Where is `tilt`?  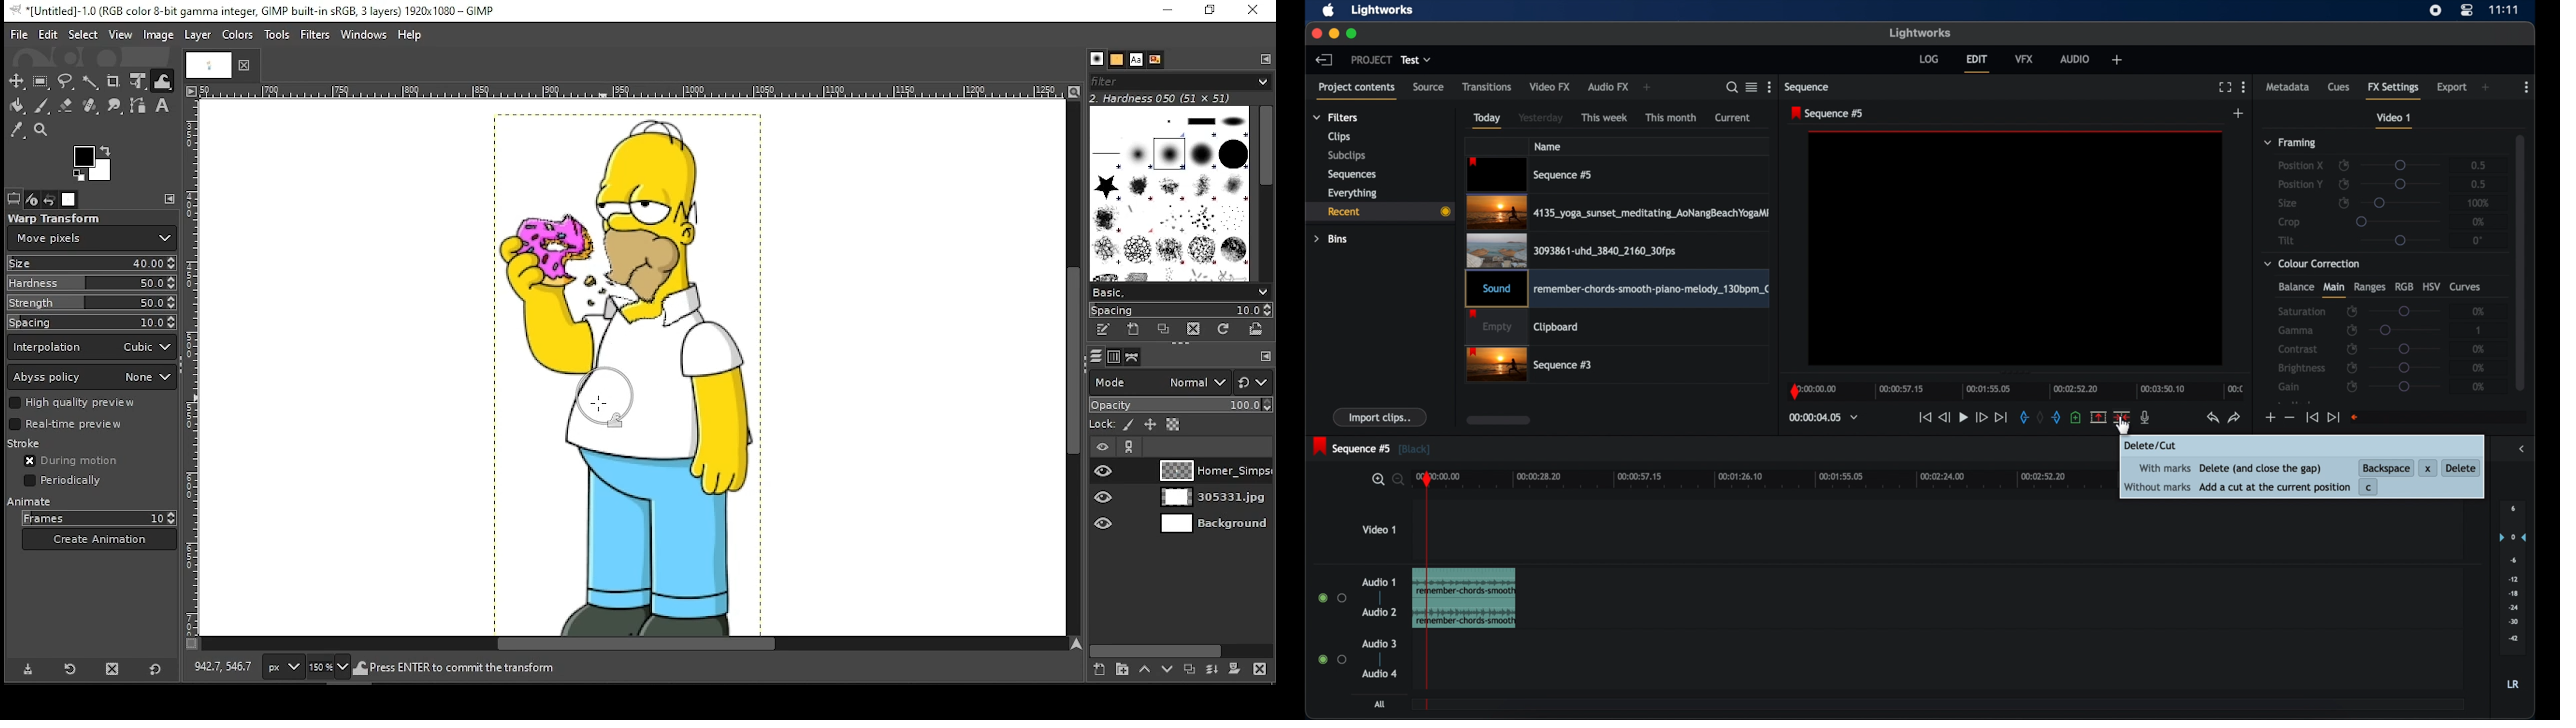
tilt is located at coordinates (2287, 240).